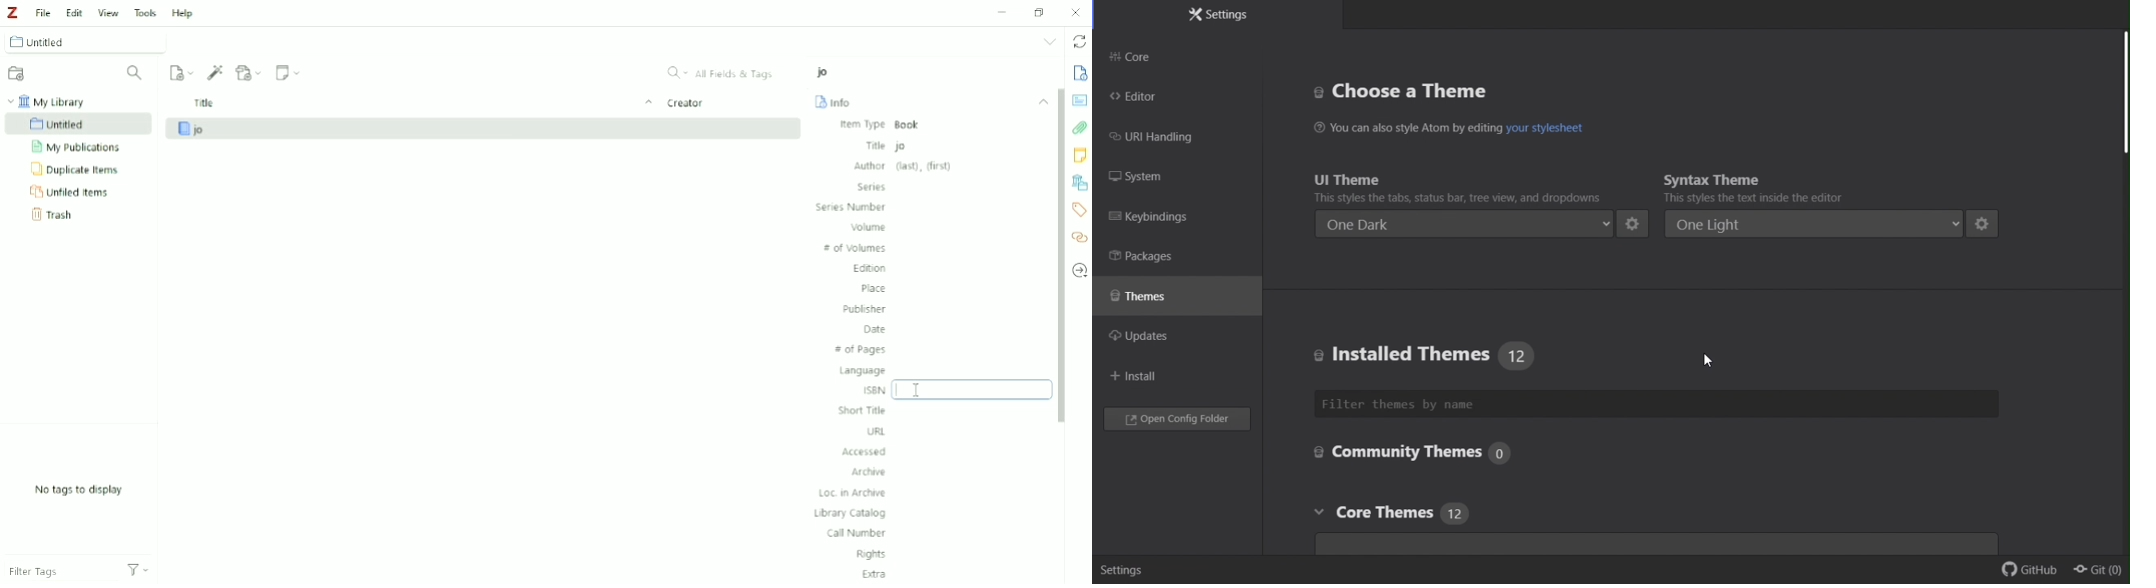 Image resolution: width=2156 pixels, height=588 pixels. I want to click on one light enable, so click(1815, 223).